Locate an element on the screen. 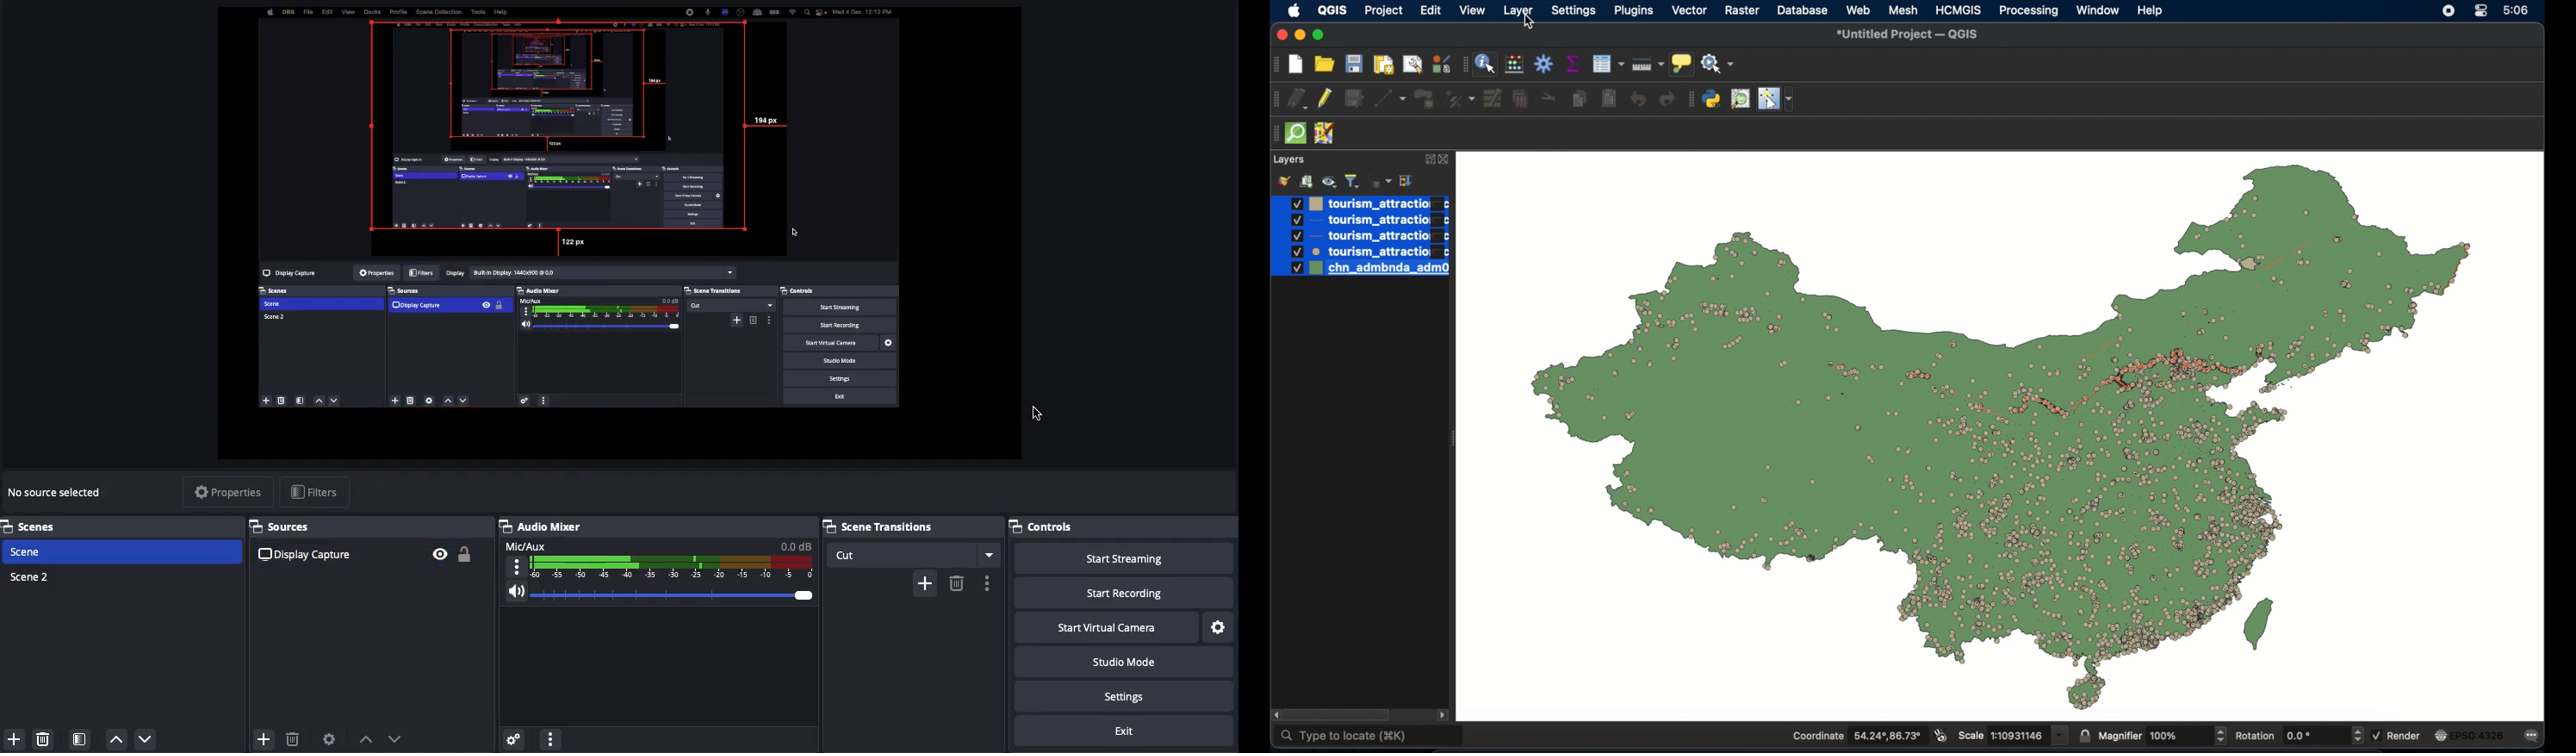 The width and height of the screenshot is (2576, 756). Start virtual camera is located at coordinates (1122, 626).